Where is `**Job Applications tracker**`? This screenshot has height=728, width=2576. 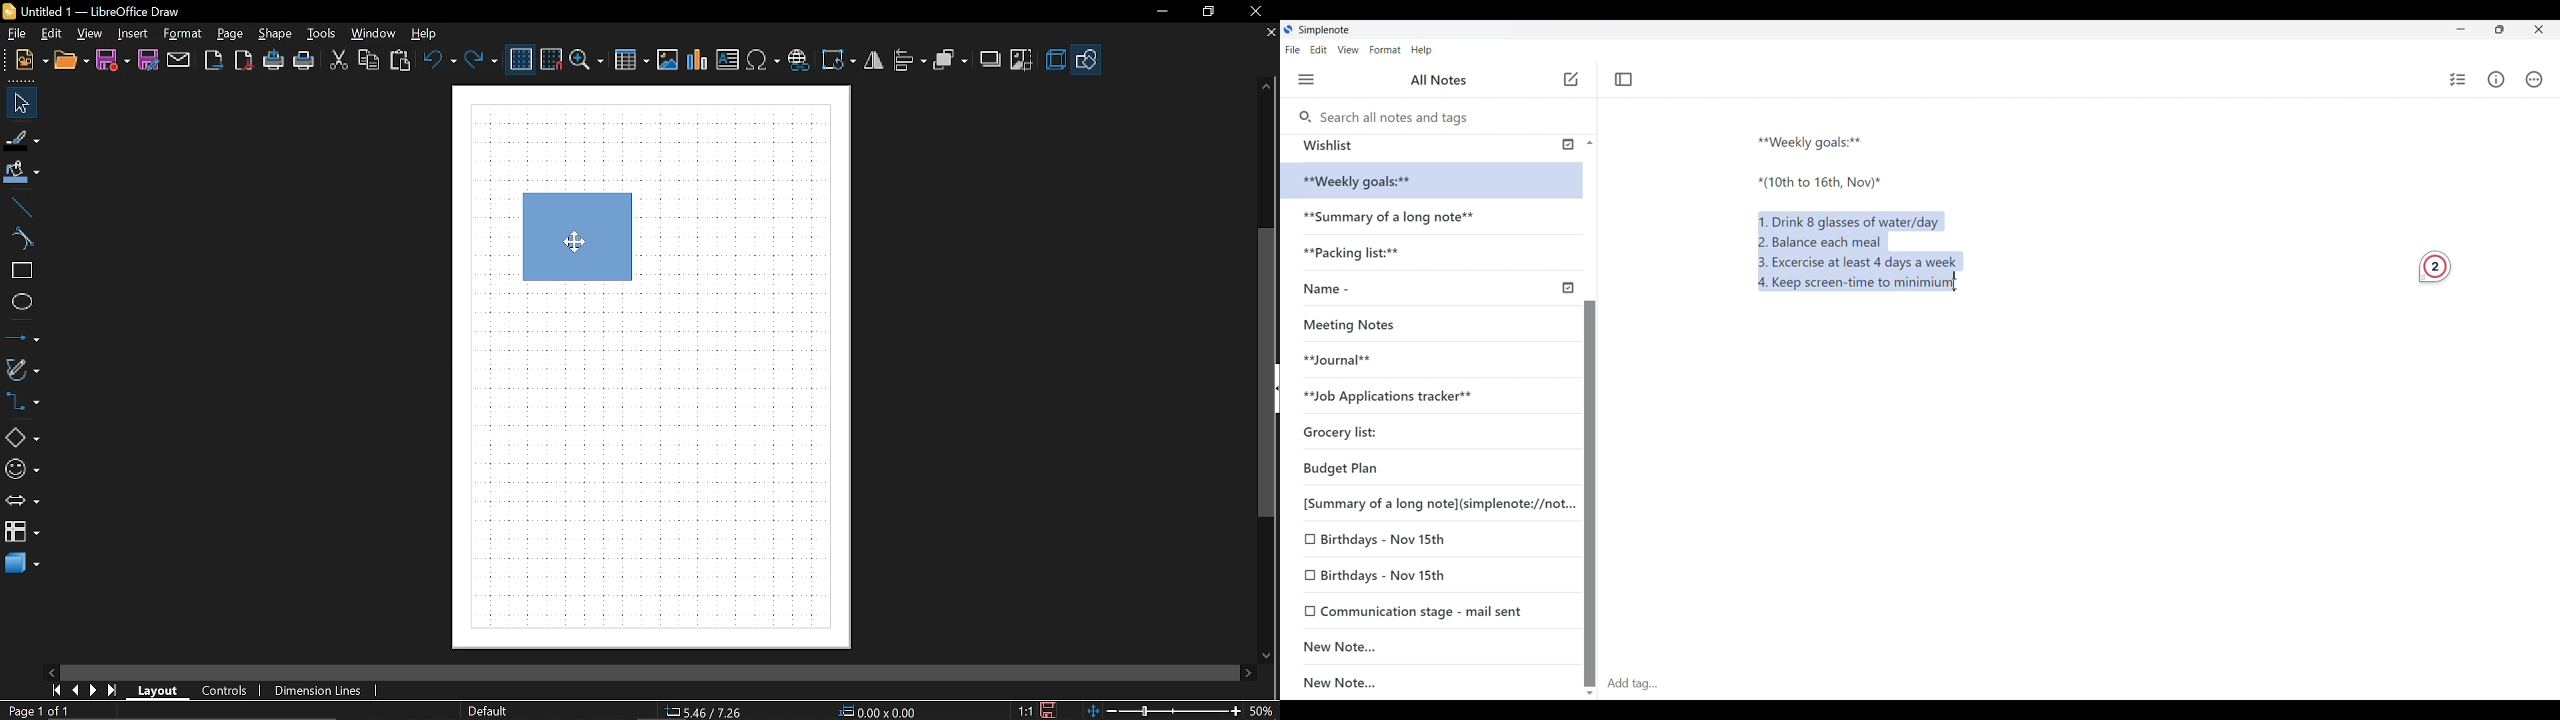 **Job Applications tracker** is located at coordinates (1401, 395).